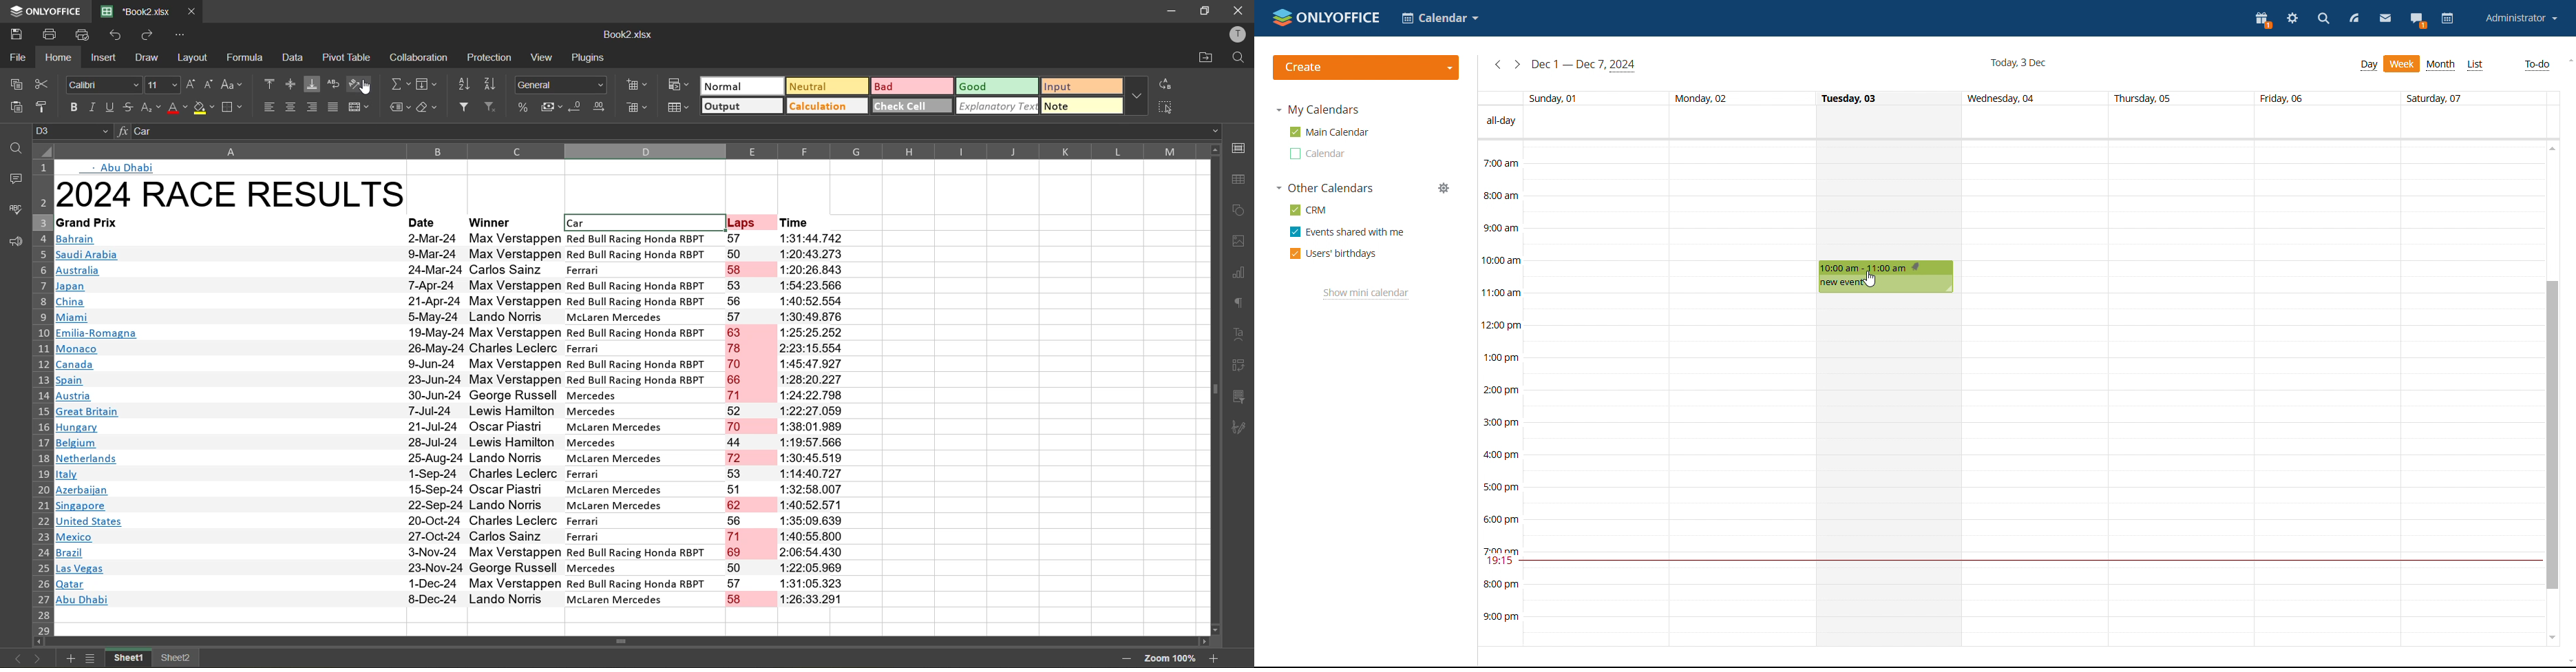 The image size is (2576, 672). What do you see at coordinates (16, 59) in the screenshot?
I see `file` at bounding box center [16, 59].